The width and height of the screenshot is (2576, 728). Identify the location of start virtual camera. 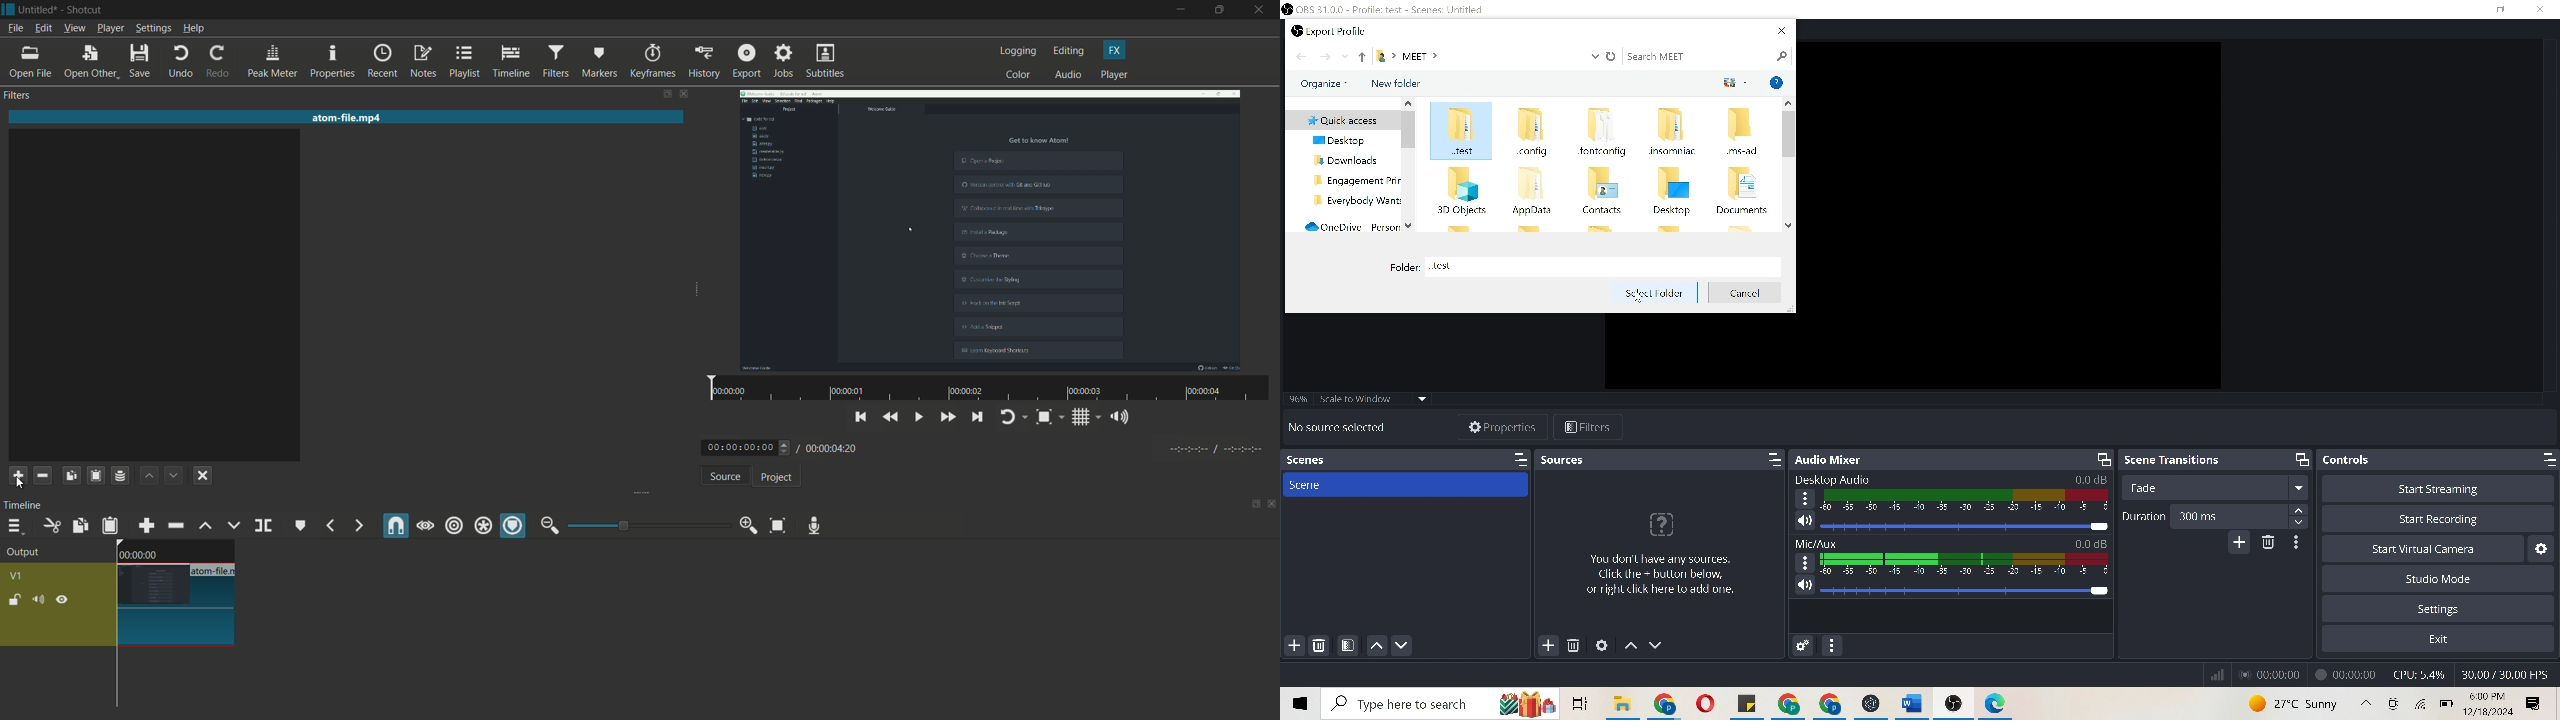
(2436, 552).